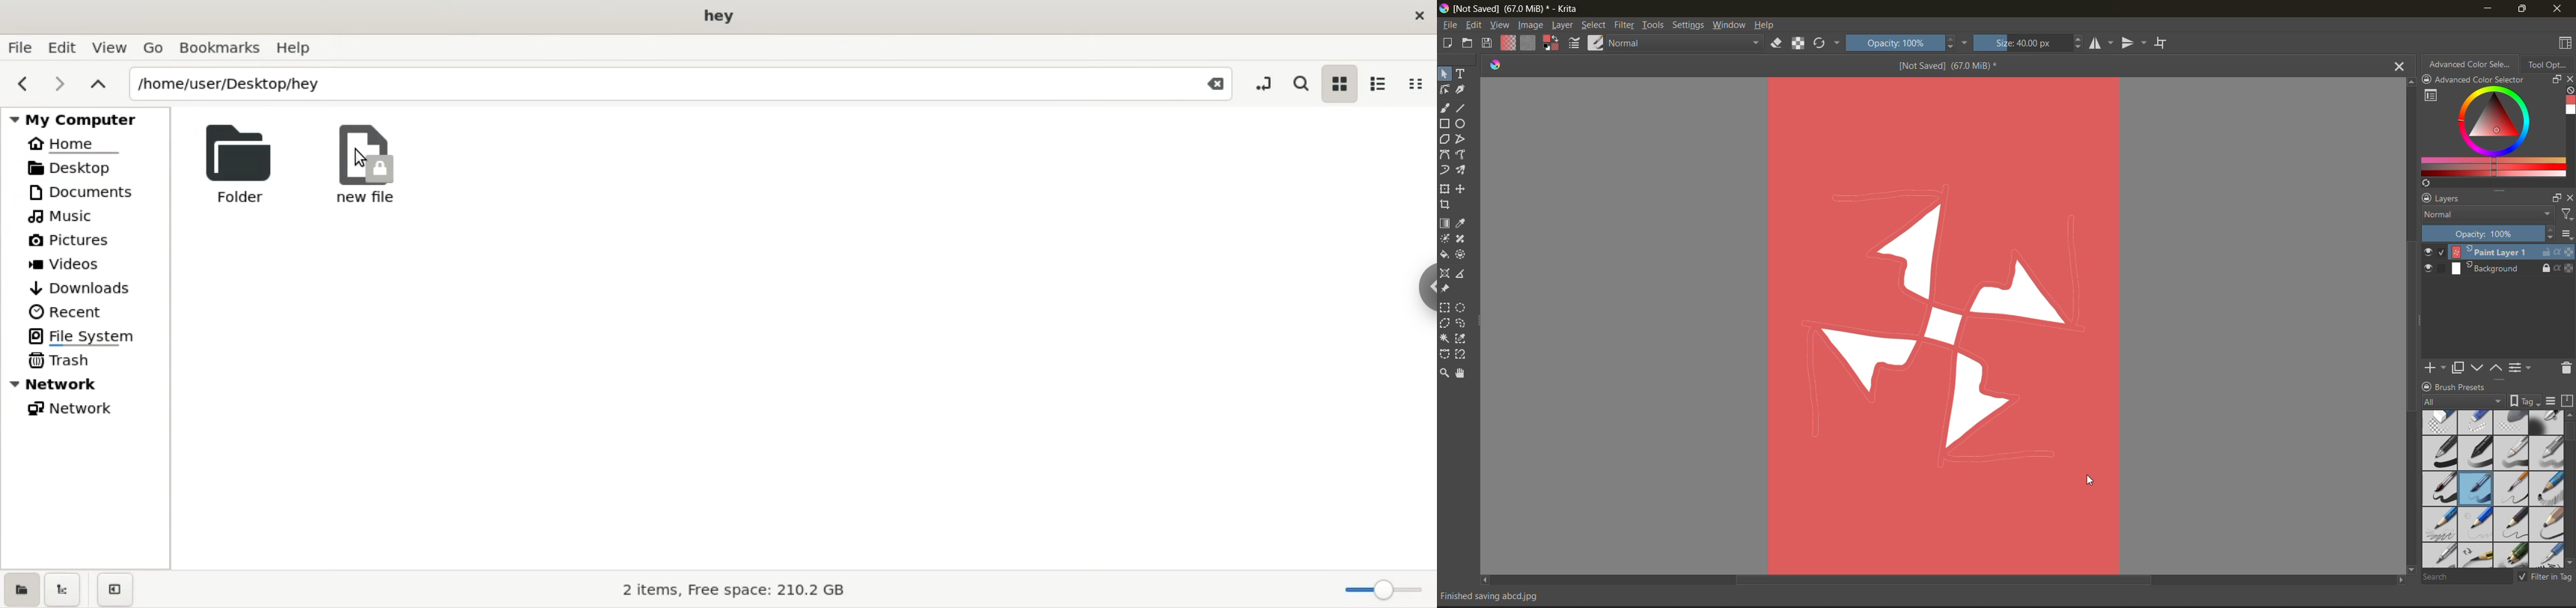 The height and width of the screenshot is (616, 2576). I want to click on tools, so click(1464, 255).